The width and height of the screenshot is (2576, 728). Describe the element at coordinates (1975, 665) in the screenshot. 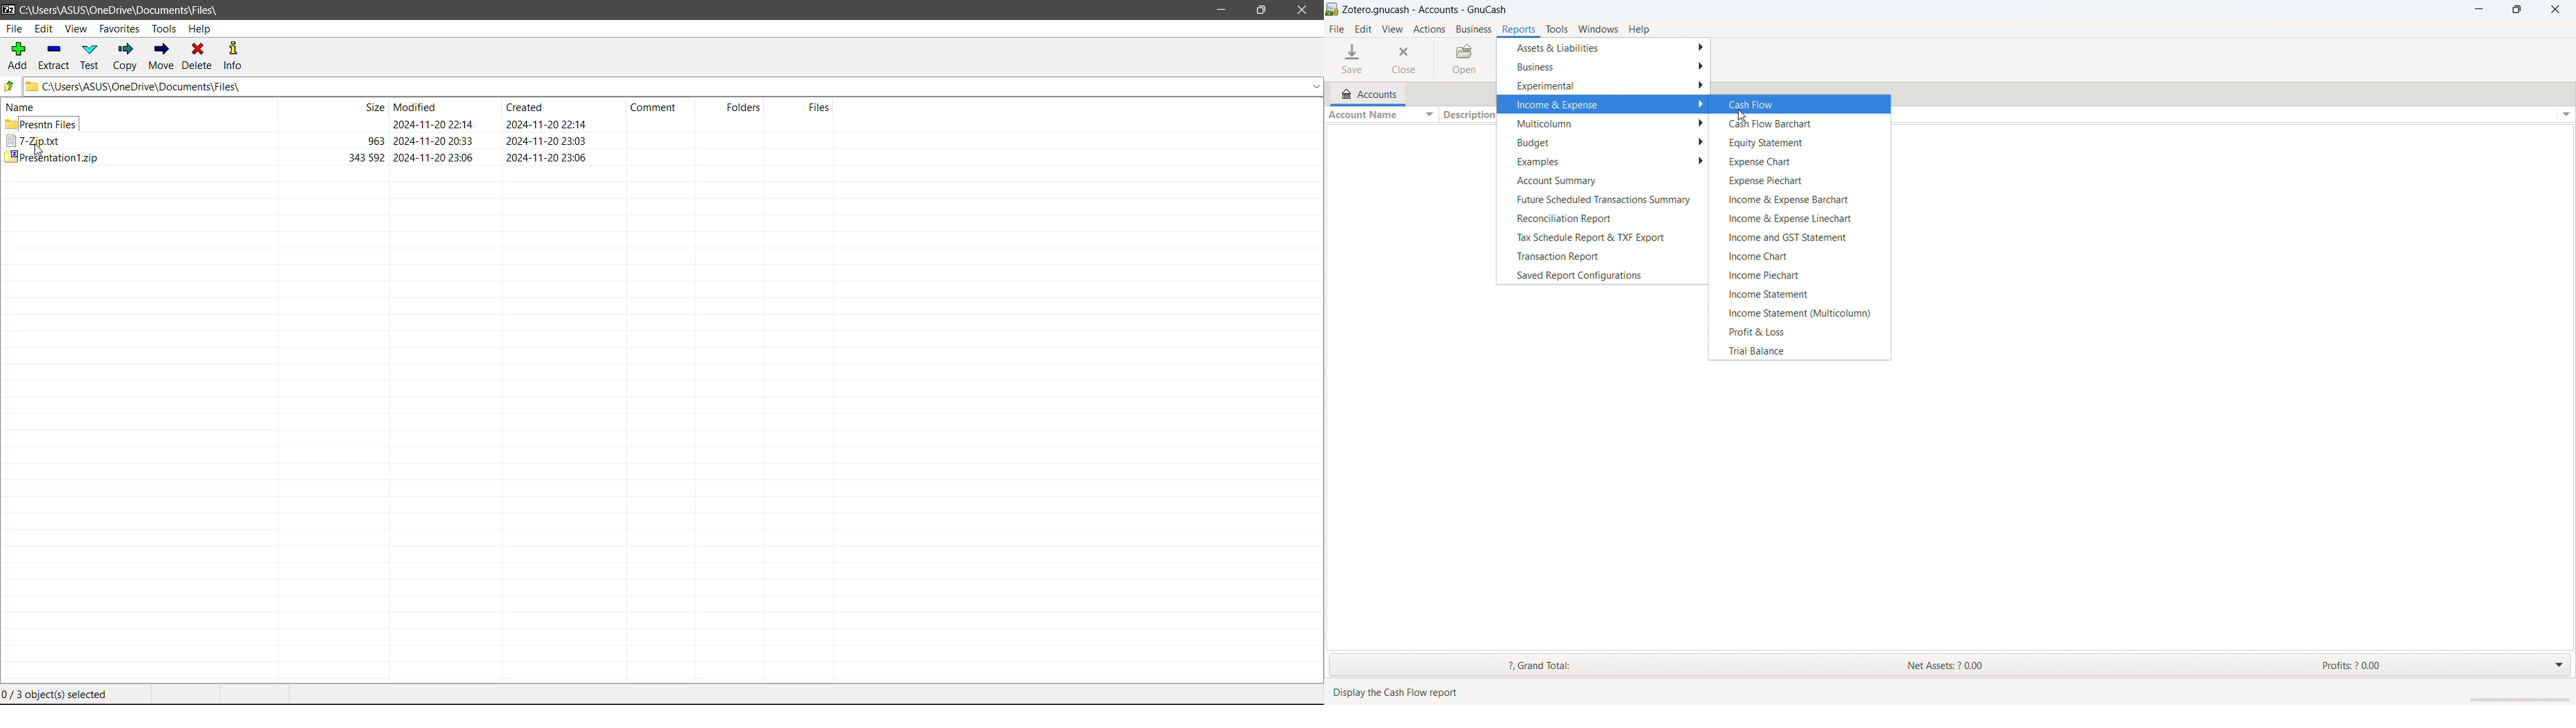

I see `net assets` at that location.